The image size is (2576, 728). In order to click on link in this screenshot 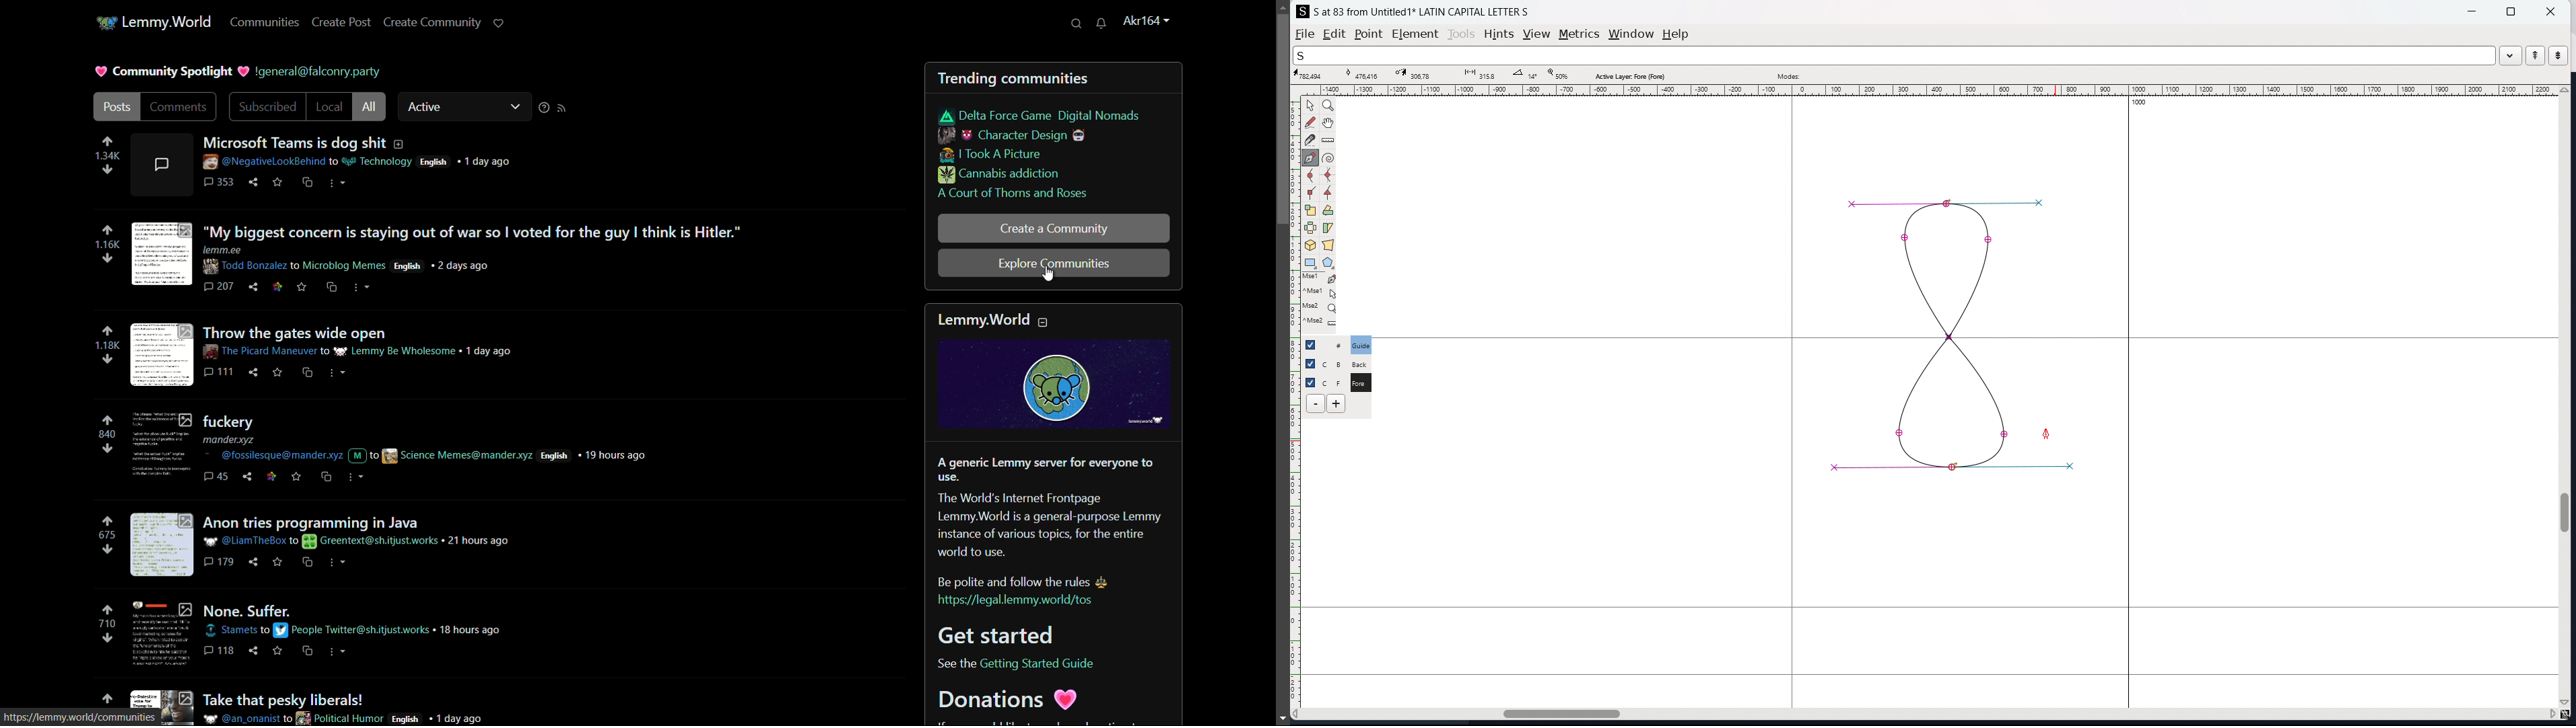, I will do `click(278, 287)`.